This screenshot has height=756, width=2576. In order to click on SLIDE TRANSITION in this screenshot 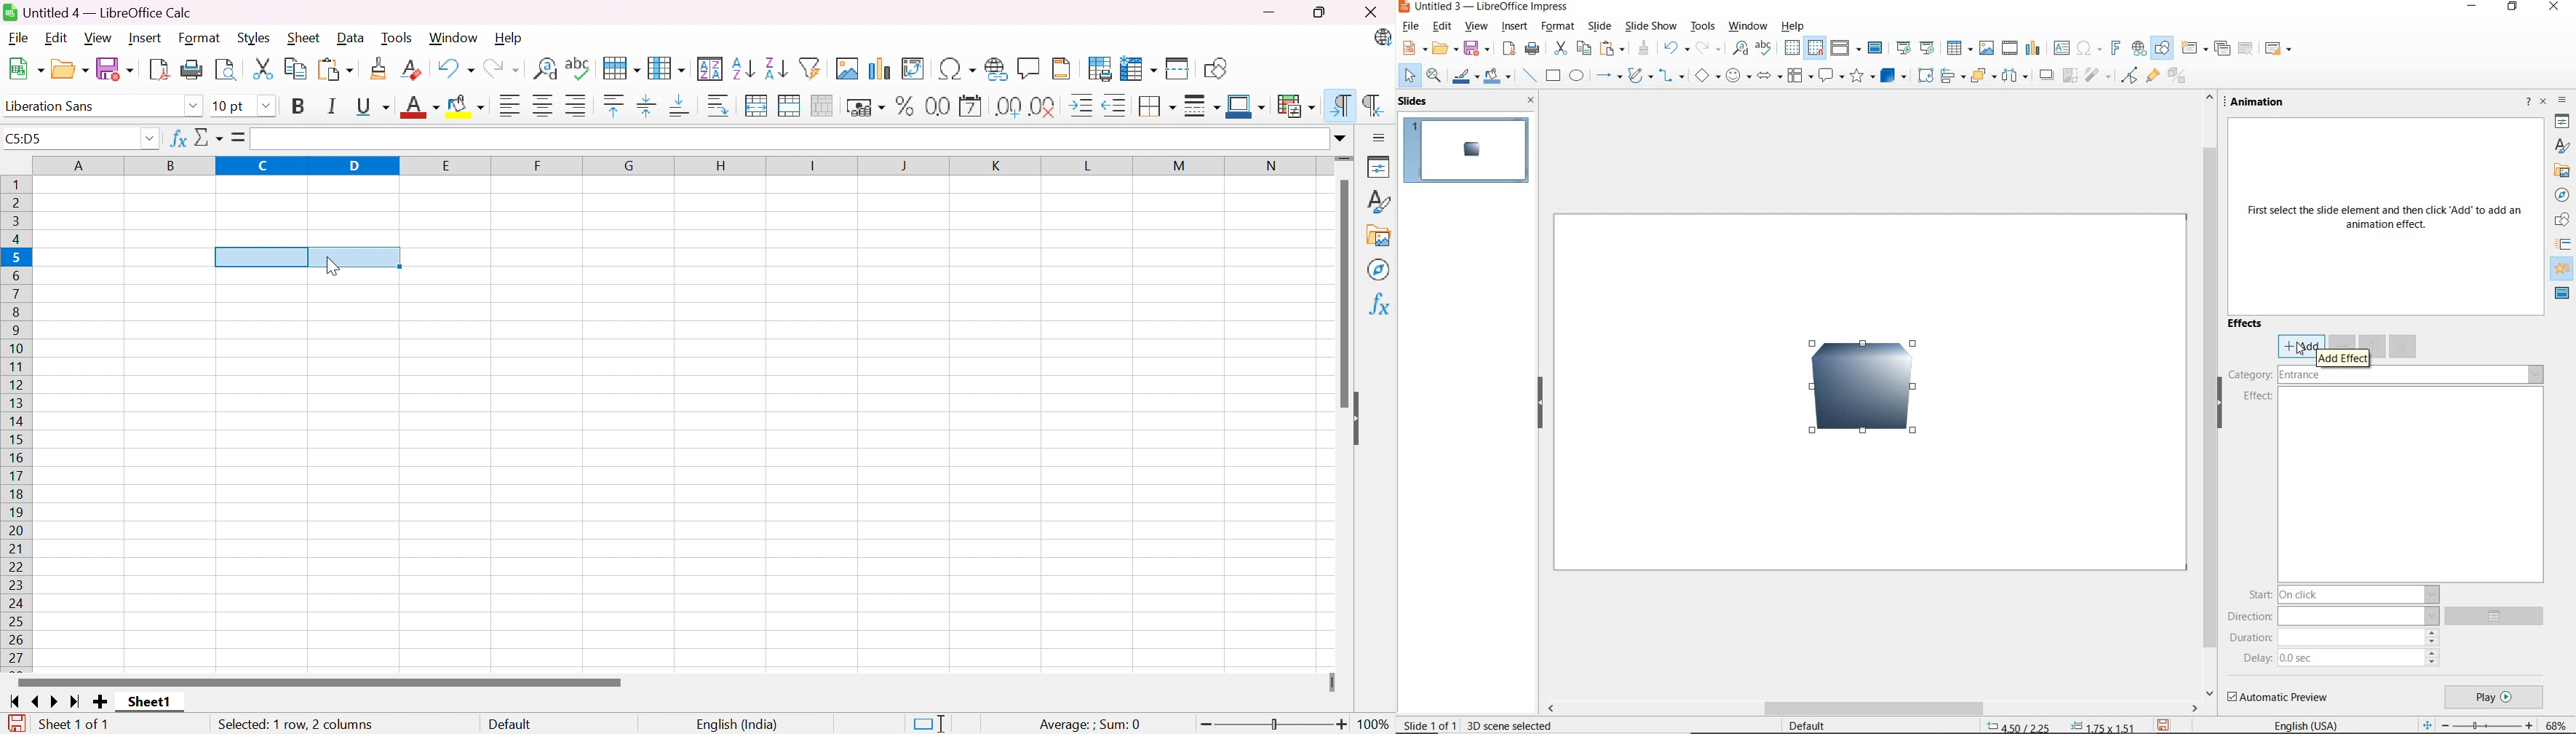, I will do `click(2563, 245)`.